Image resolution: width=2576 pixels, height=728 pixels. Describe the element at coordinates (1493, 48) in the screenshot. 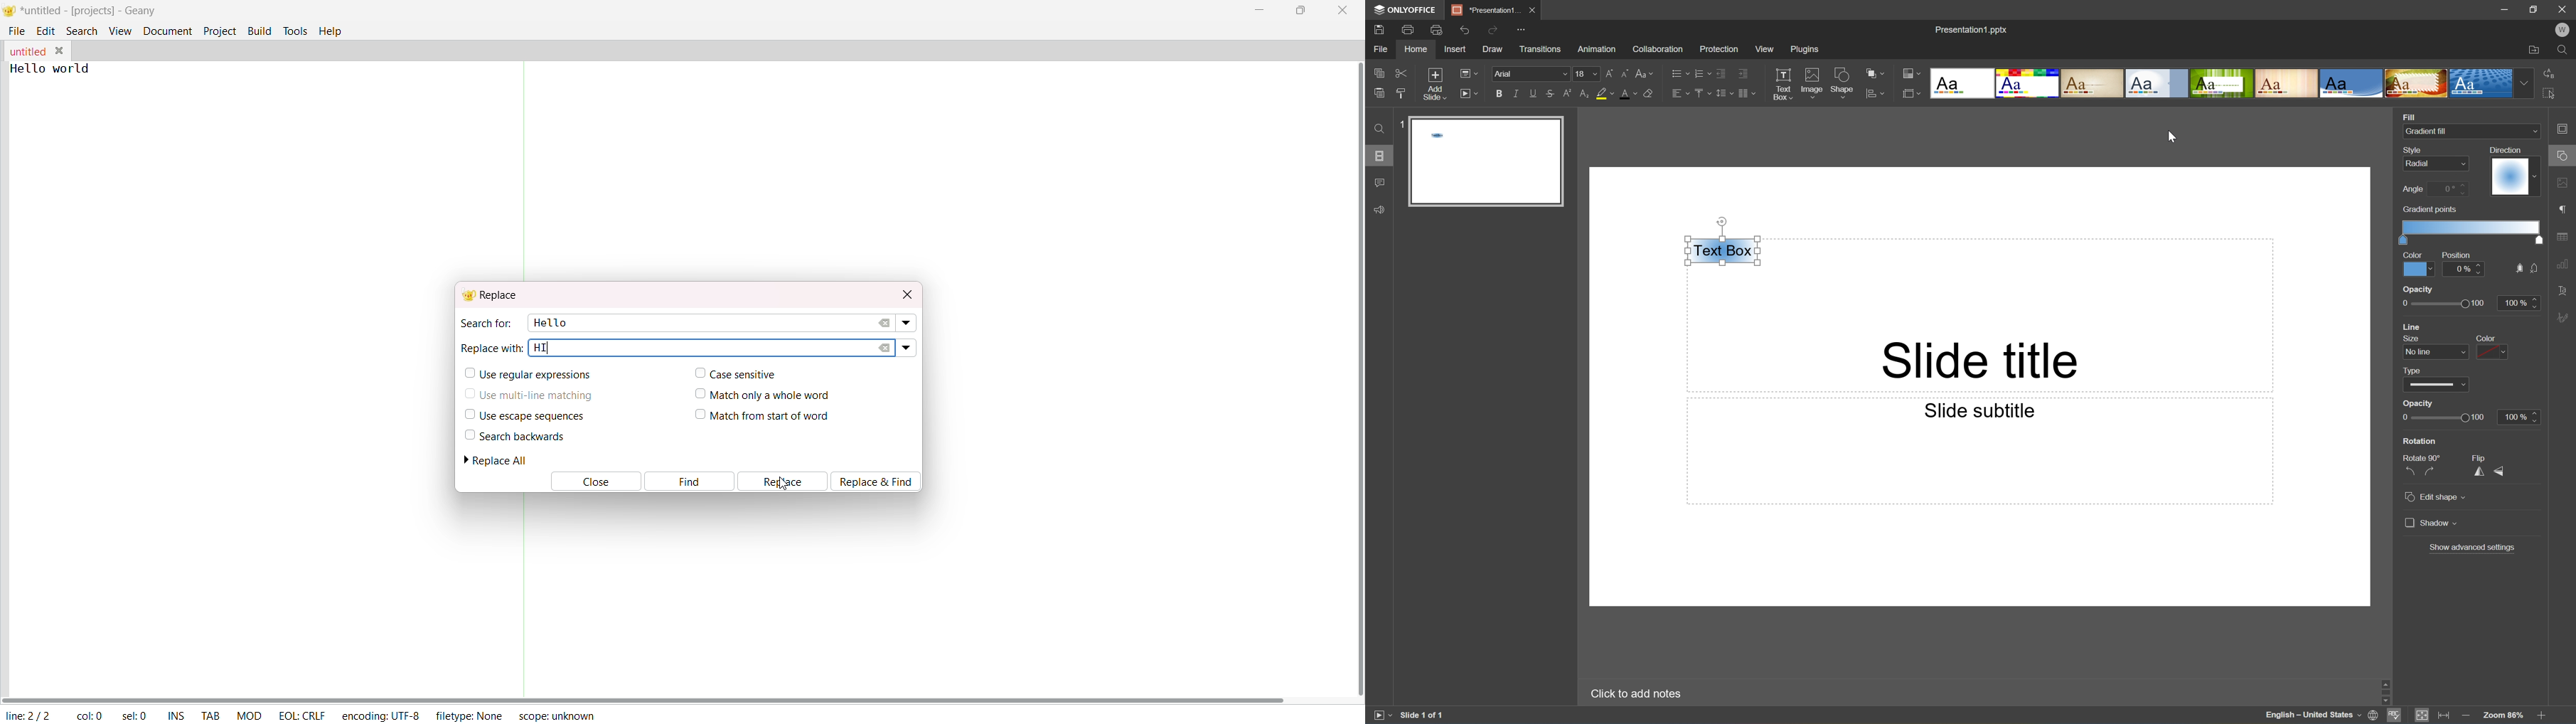

I see `Draw` at that location.